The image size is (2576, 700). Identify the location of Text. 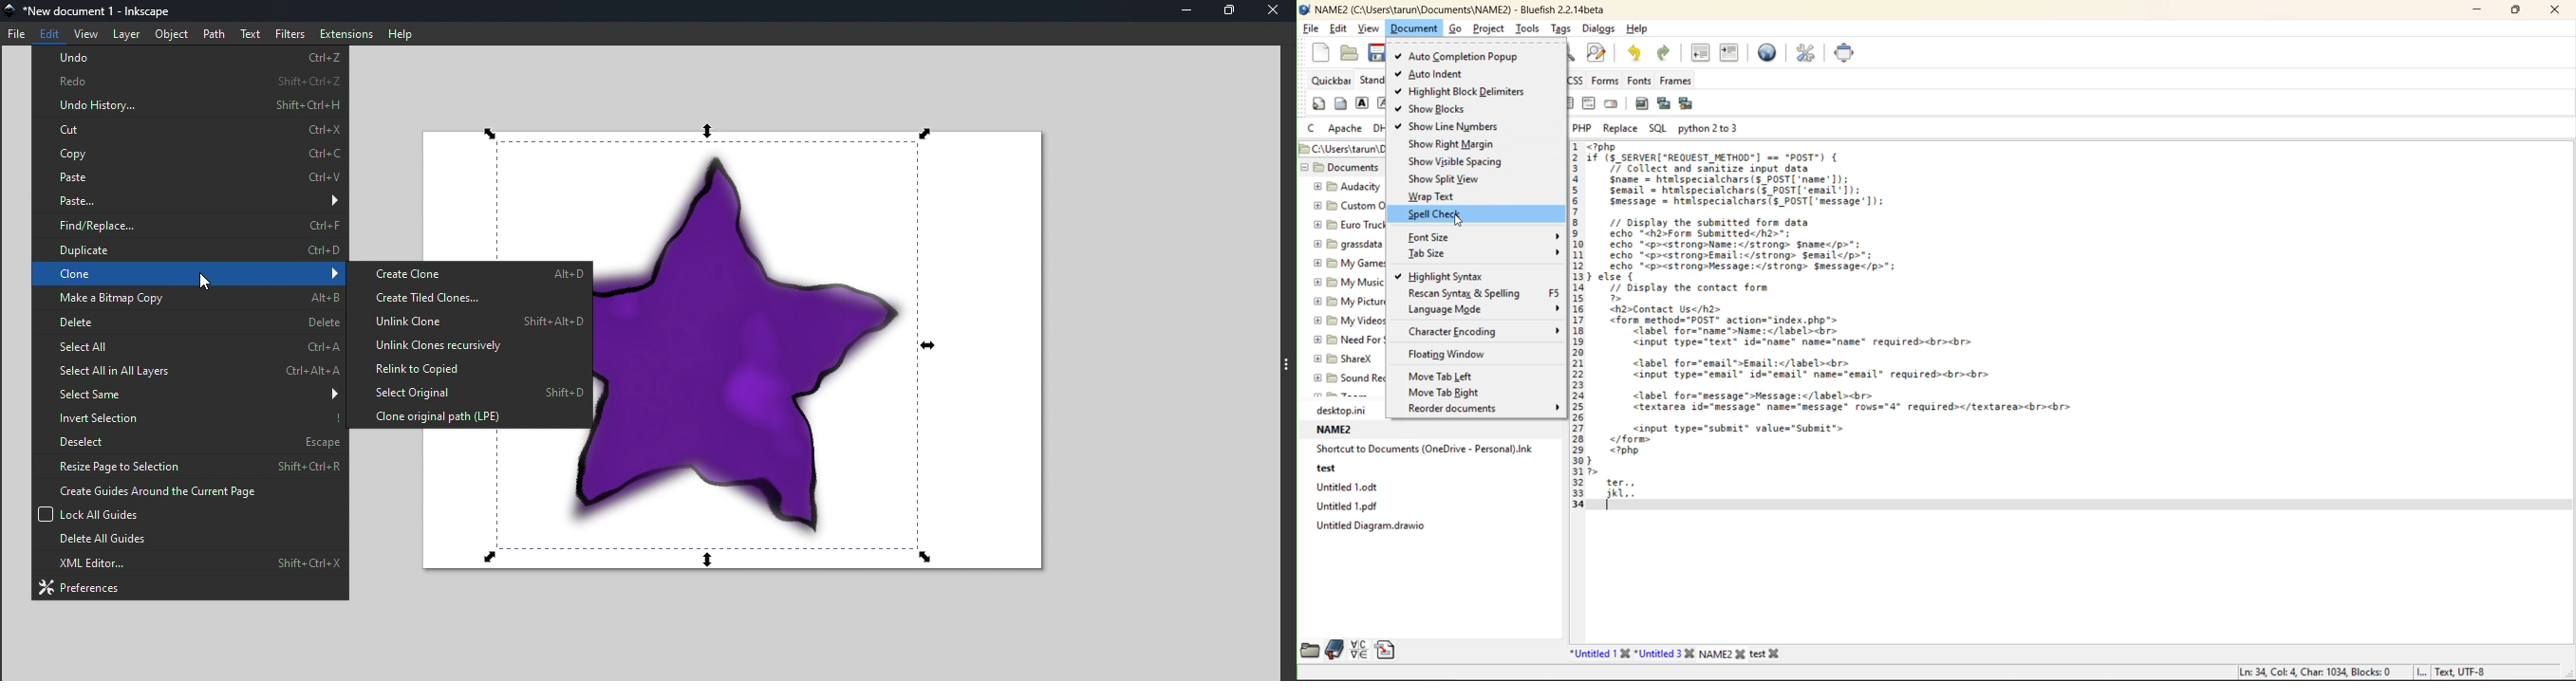
(252, 33).